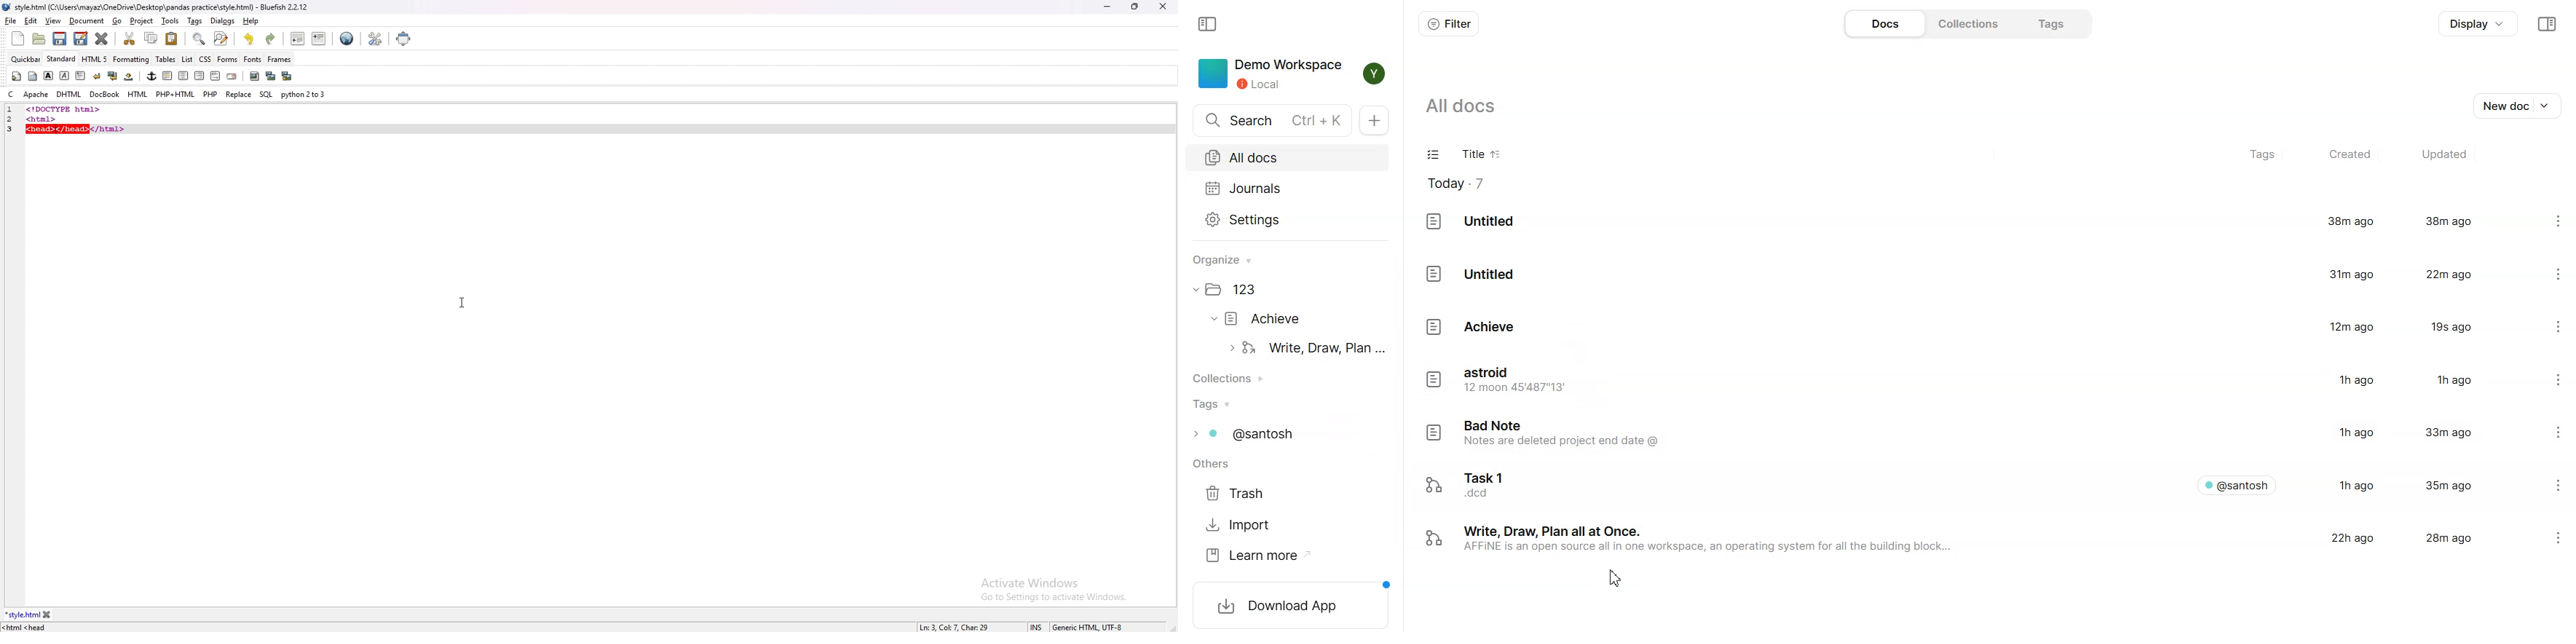  What do you see at coordinates (2478, 24) in the screenshot?
I see `Display` at bounding box center [2478, 24].